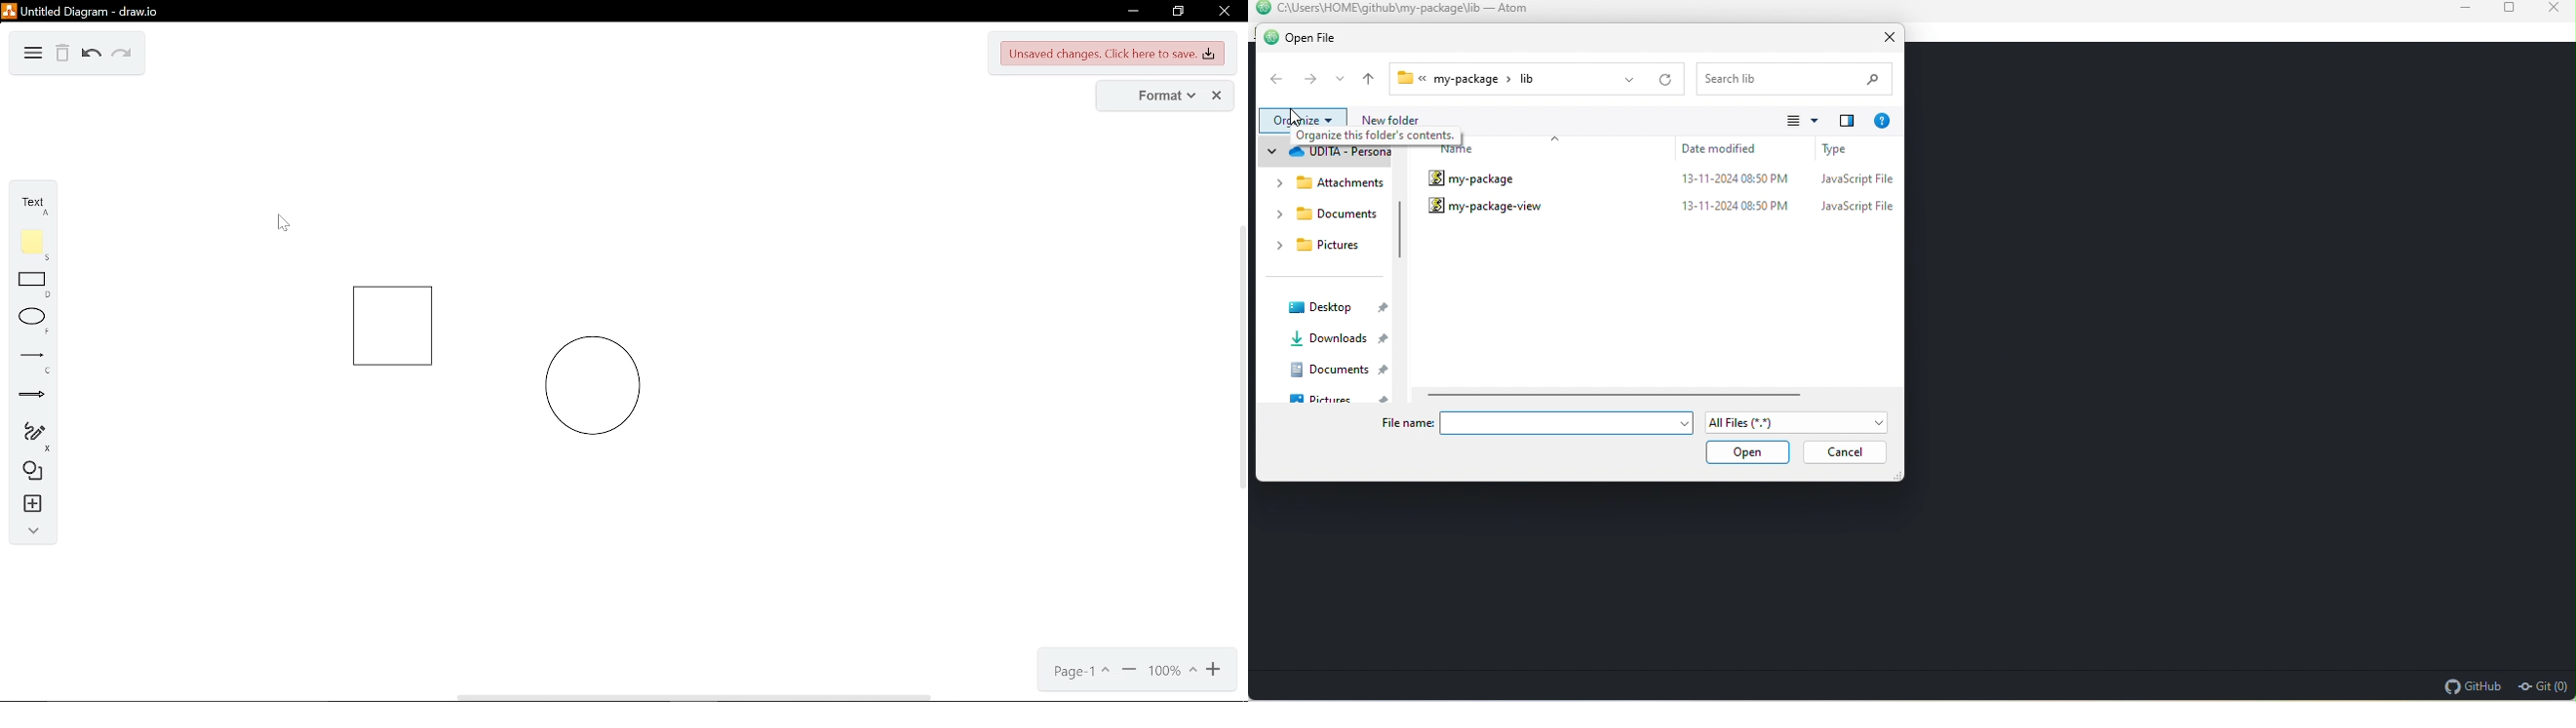 The height and width of the screenshot is (728, 2576). I want to click on shapes, so click(29, 472).